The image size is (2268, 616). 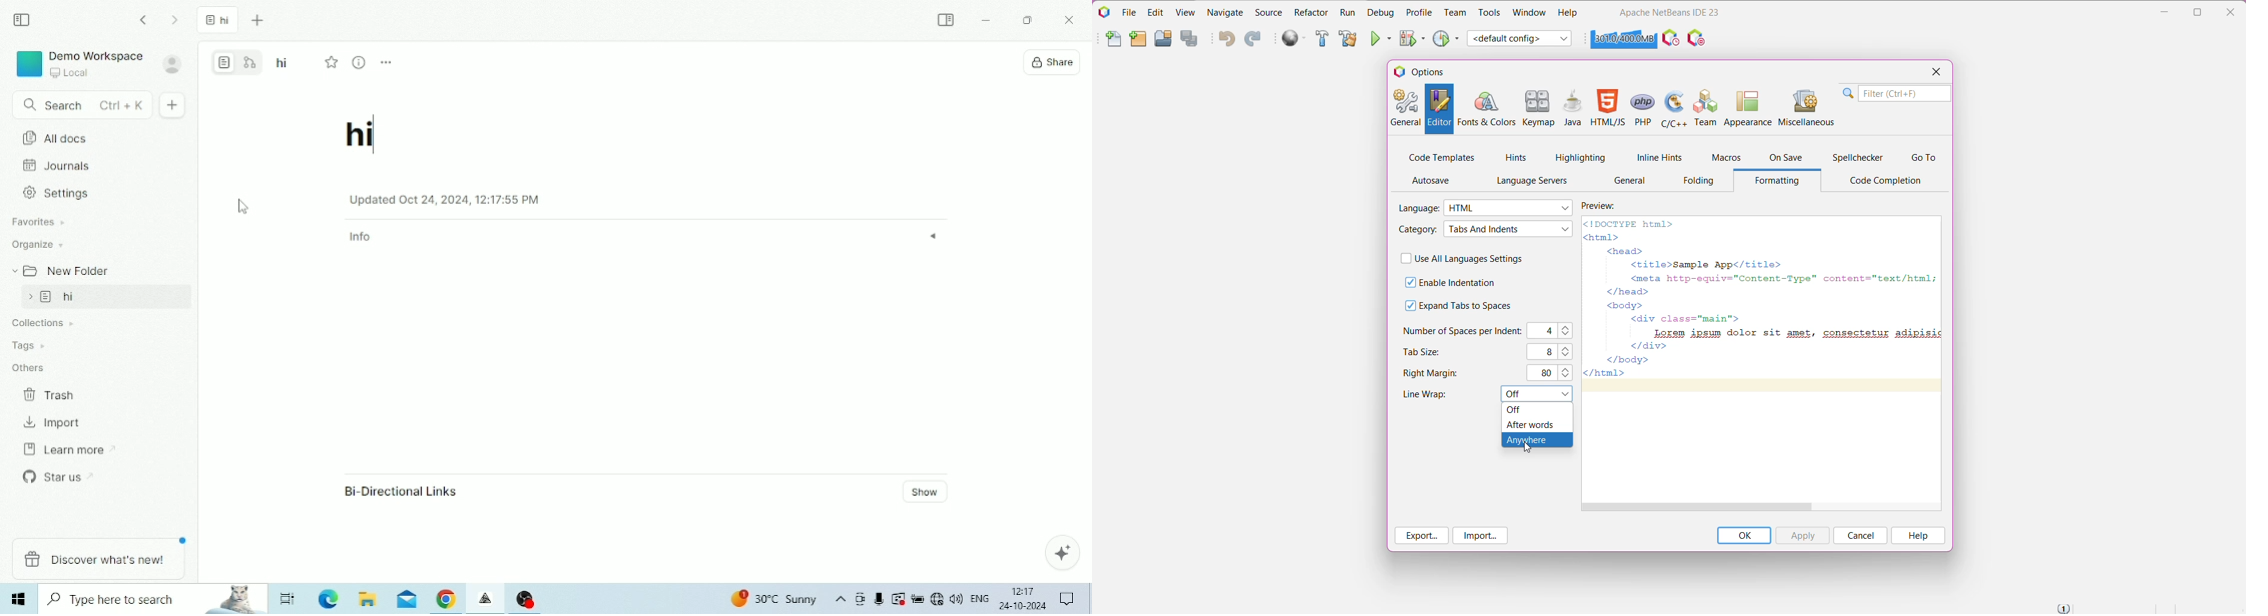 What do you see at coordinates (917, 599) in the screenshot?
I see `Charging, plugged in` at bounding box center [917, 599].